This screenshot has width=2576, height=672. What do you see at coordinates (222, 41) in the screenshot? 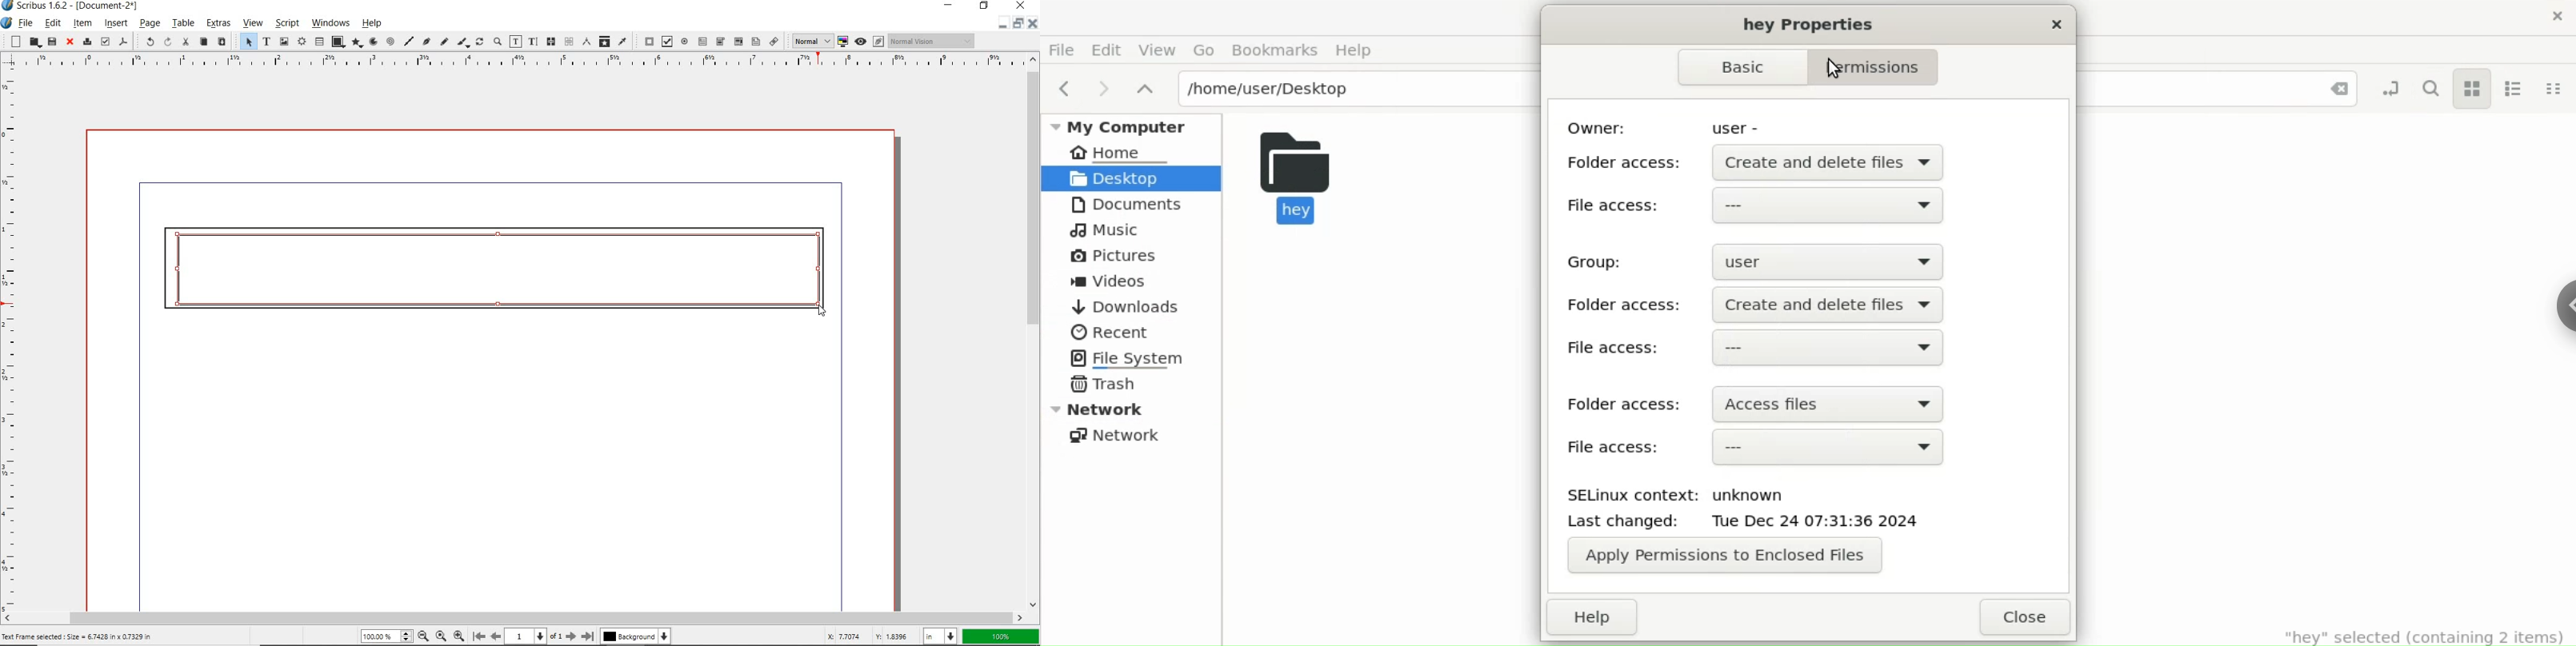
I see `paste` at bounding box center [222, 41].